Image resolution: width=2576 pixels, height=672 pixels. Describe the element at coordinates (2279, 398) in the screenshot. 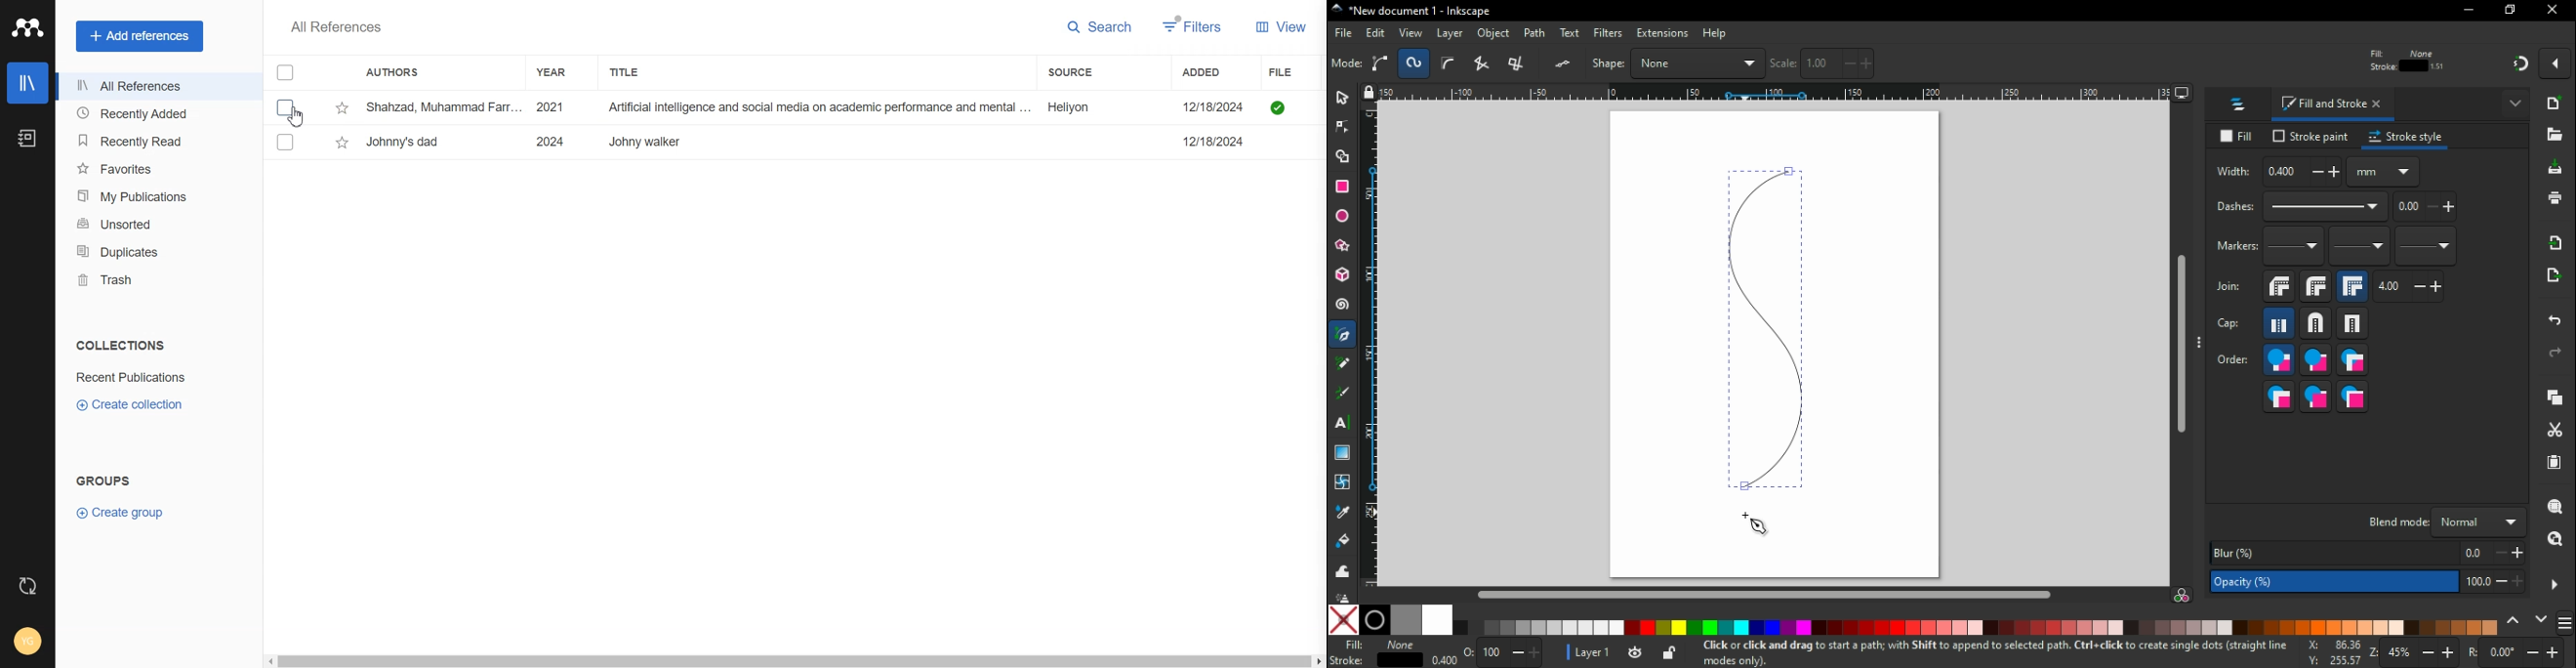

I see `markers, fills, stroke` at that location.